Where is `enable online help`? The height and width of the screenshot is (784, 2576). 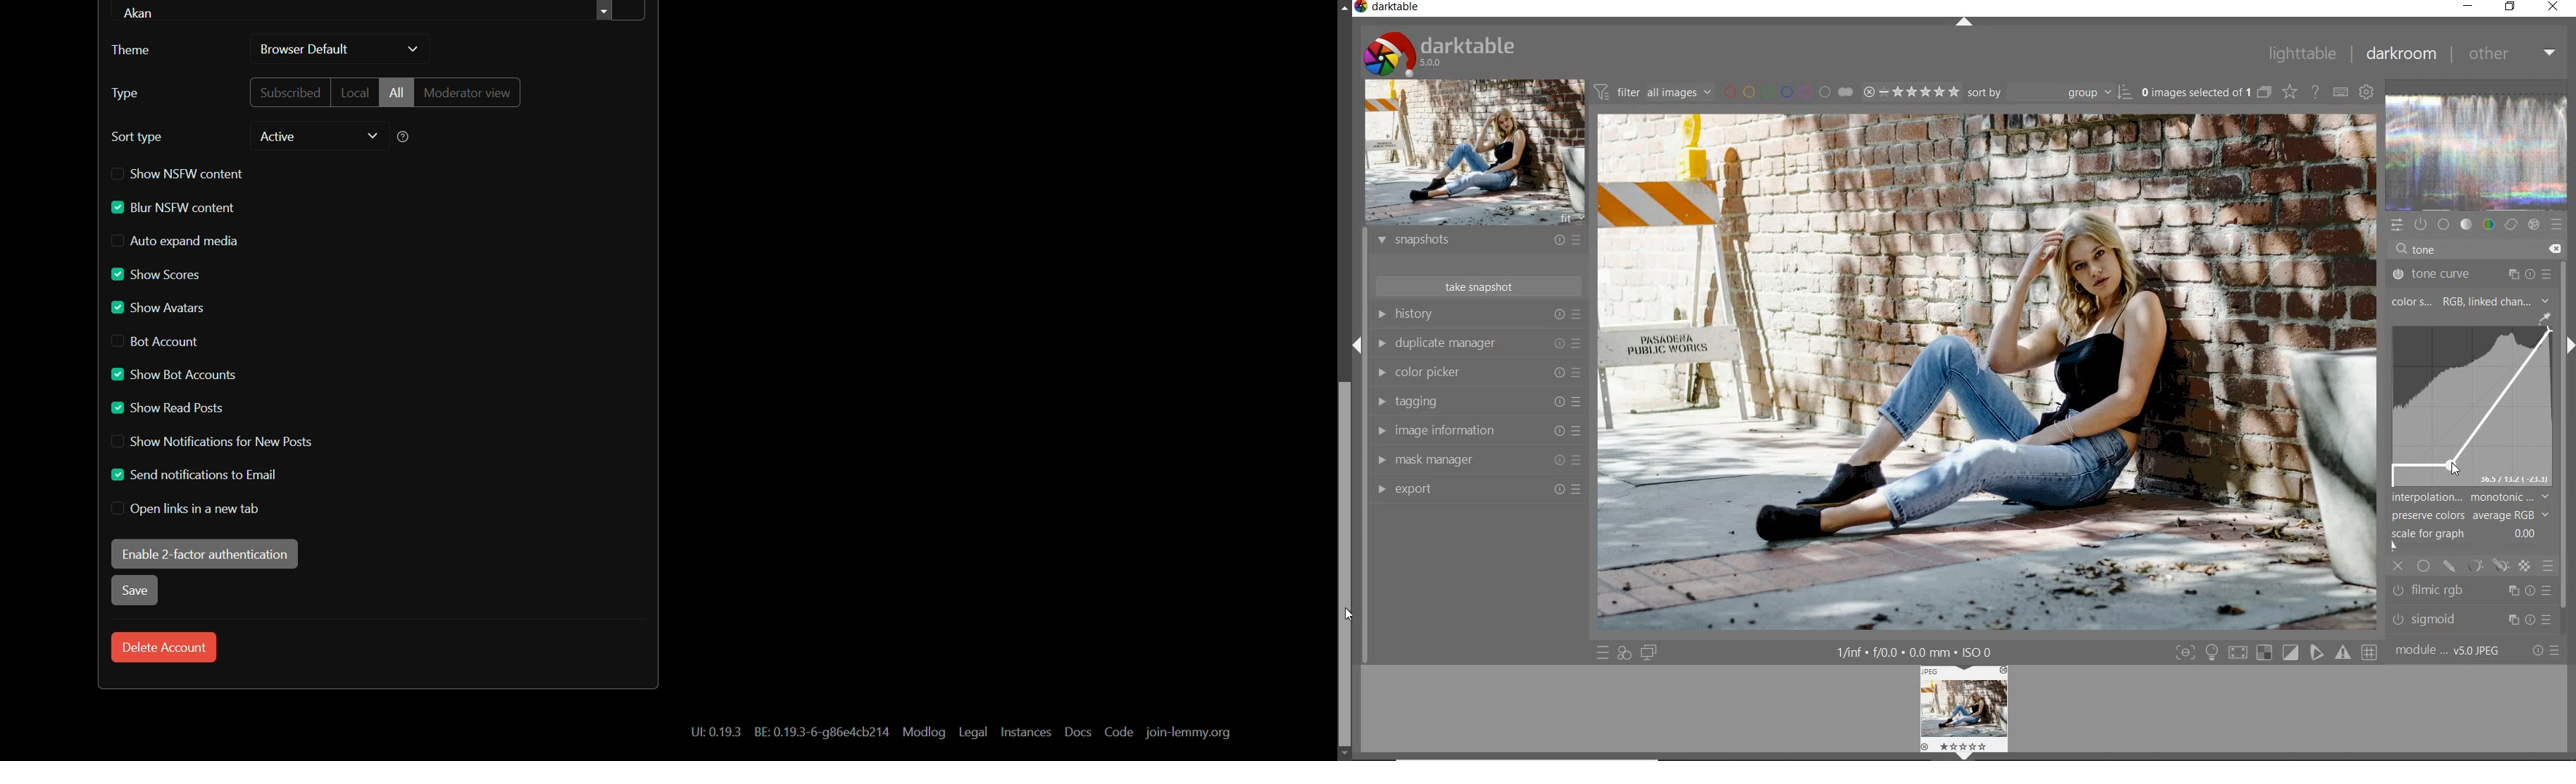 enable online help is located at coordinates (2316, 93).